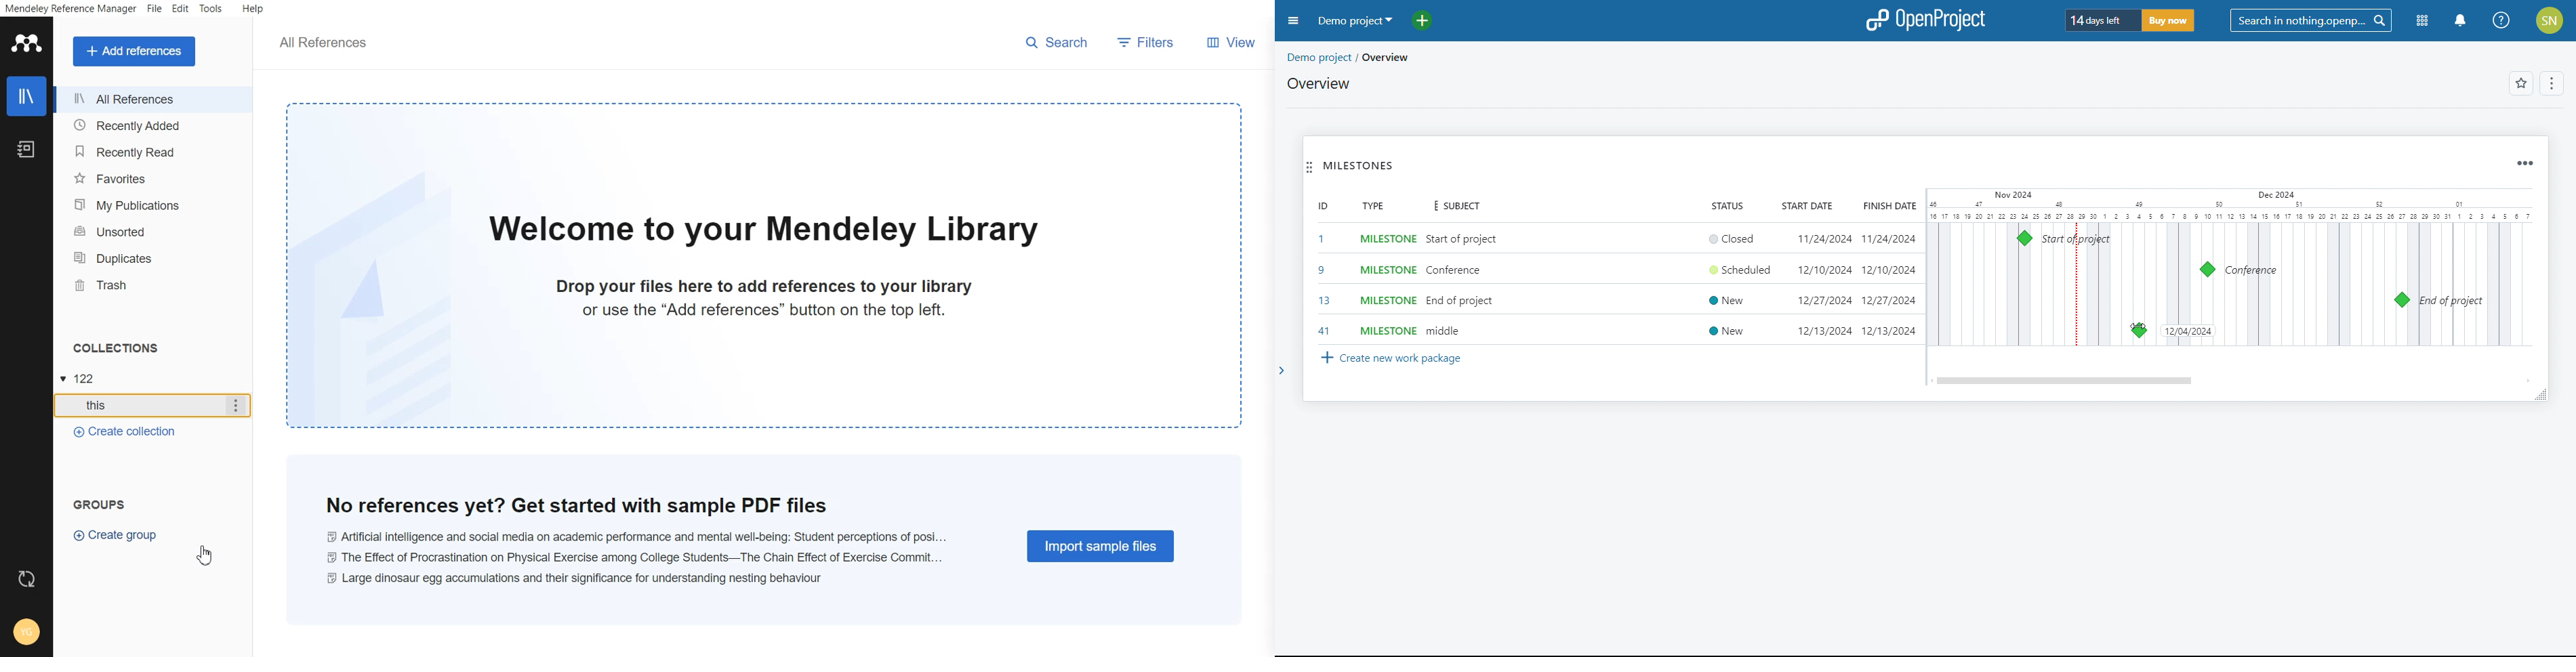 Image resolution: width=2576 pixels, height=672 pixels. What do you see at coordinates (1145, 42) in the screenshot?
I see `Filters` at bounding box center [1145, 42].